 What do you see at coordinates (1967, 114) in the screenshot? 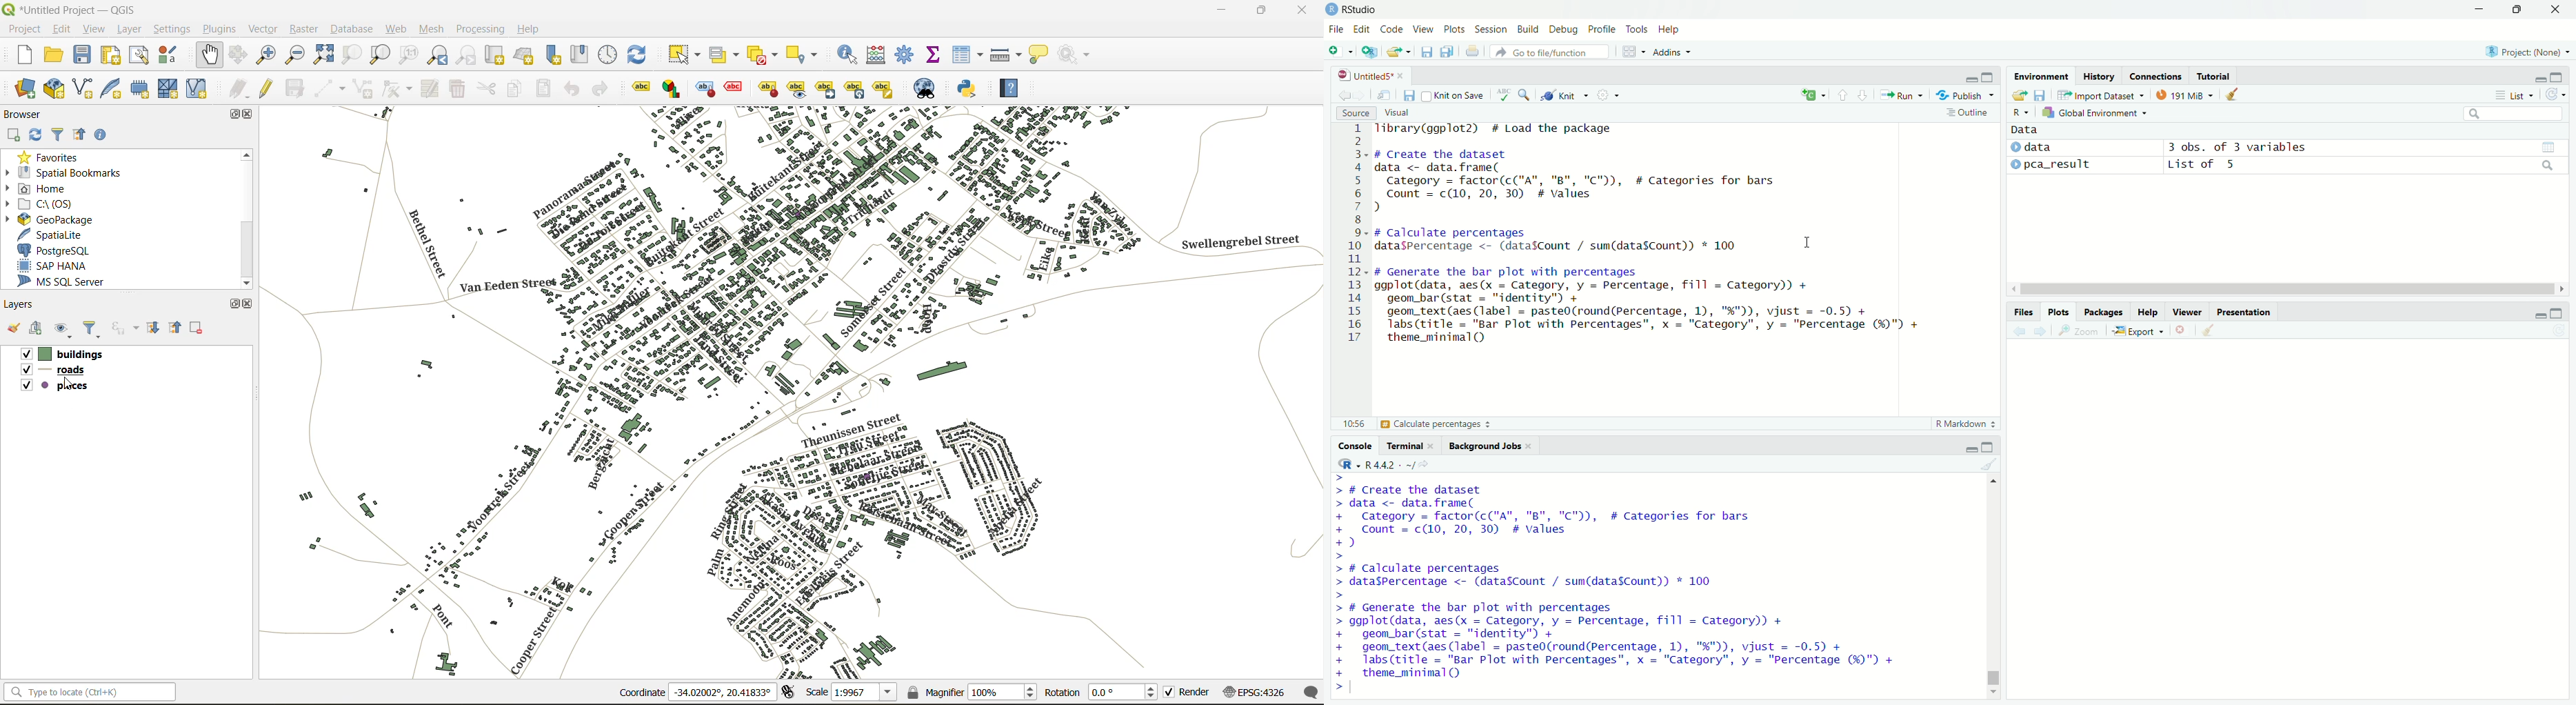
I see `outline` at bounding box center [1967, 114].